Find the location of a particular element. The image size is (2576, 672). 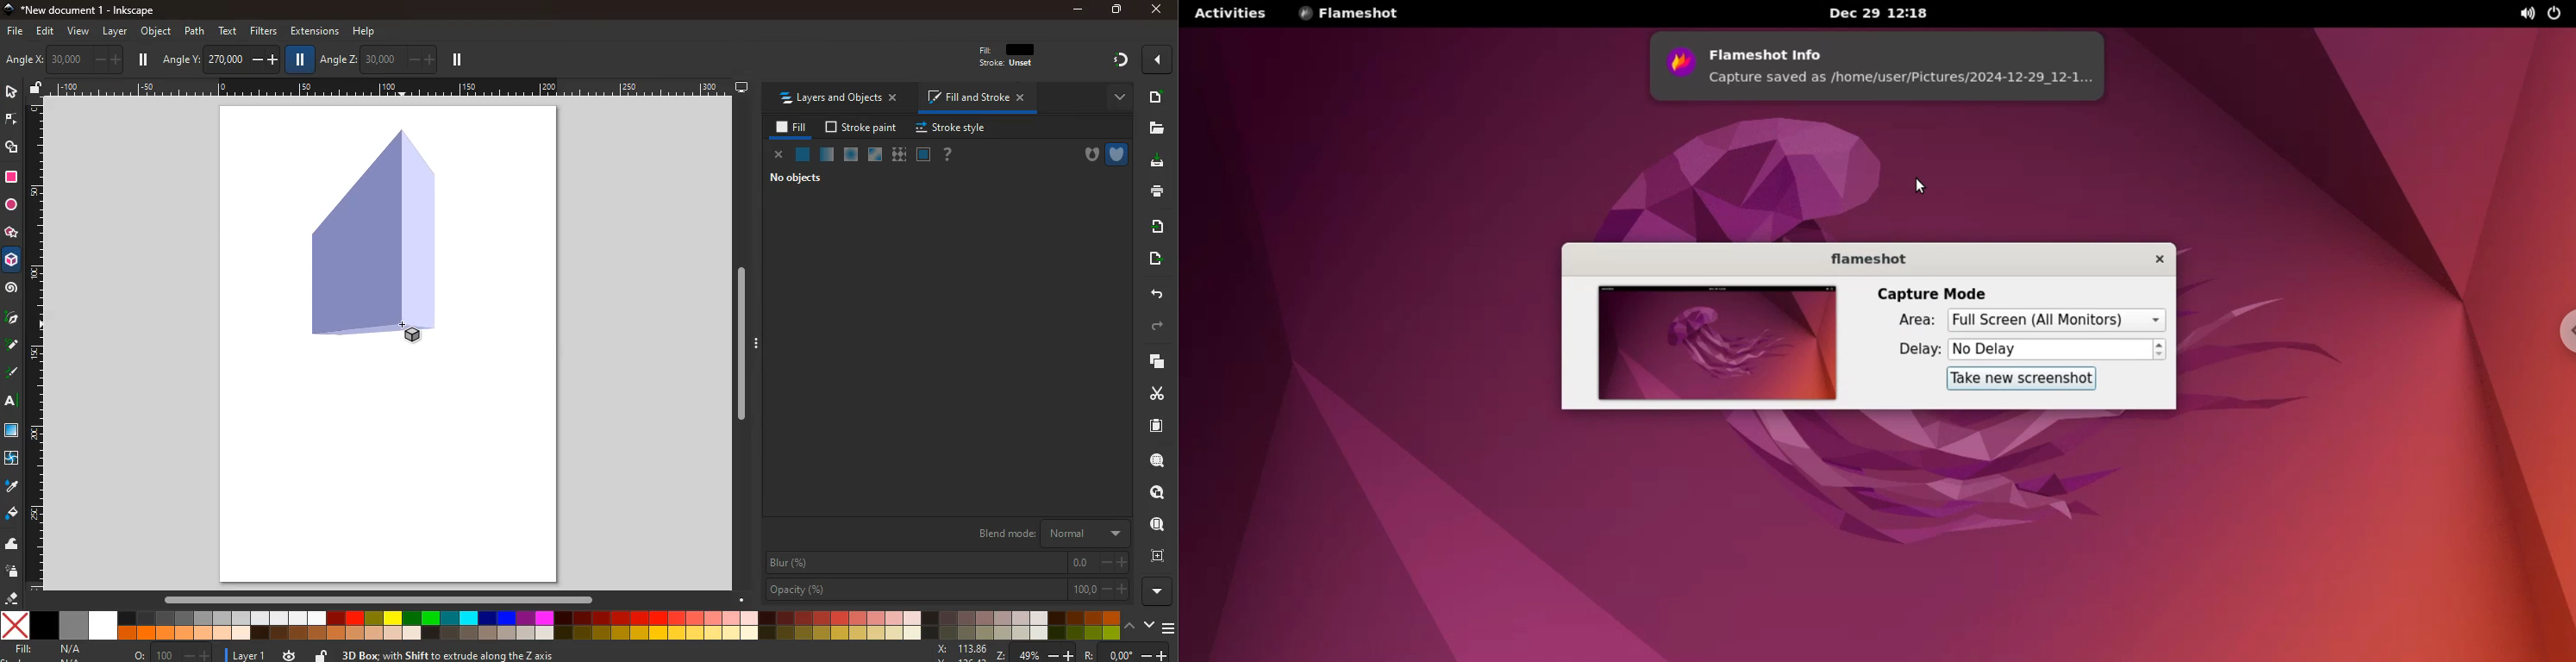

new is located at coordinates (1155, 97).